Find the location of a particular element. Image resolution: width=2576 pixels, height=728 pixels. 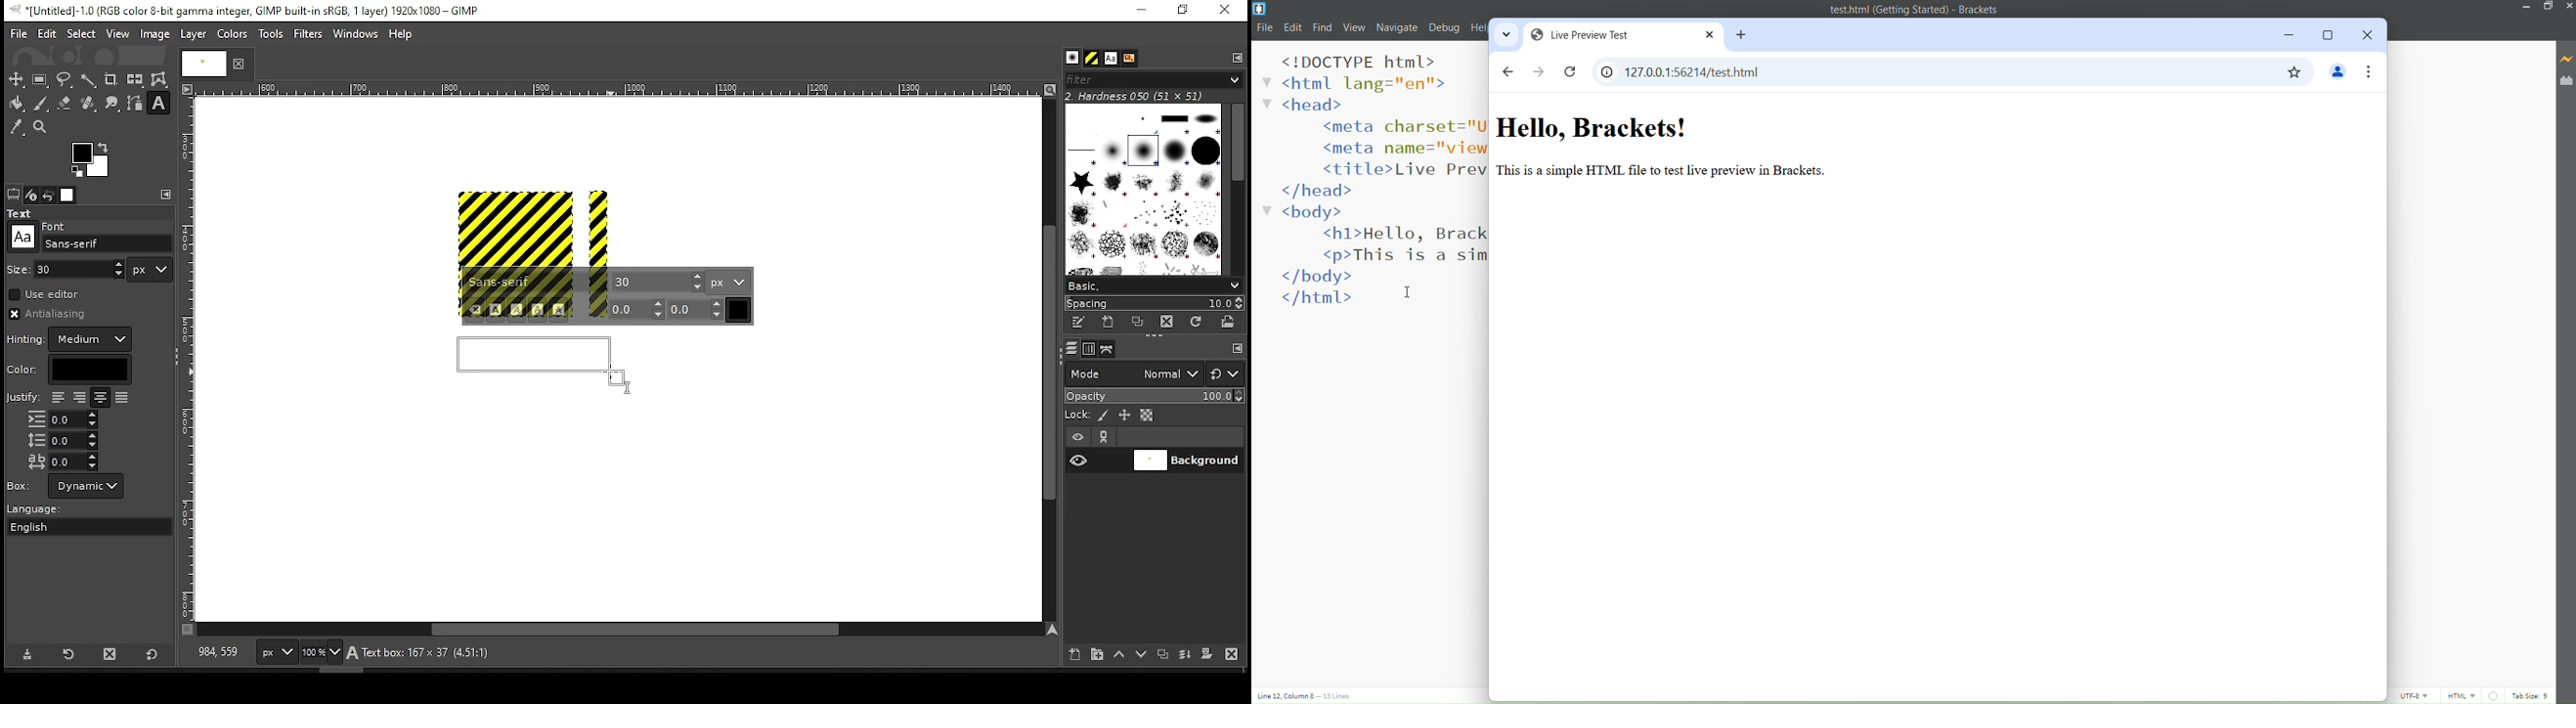

indentation of first line is located at coordinates (63, 419).